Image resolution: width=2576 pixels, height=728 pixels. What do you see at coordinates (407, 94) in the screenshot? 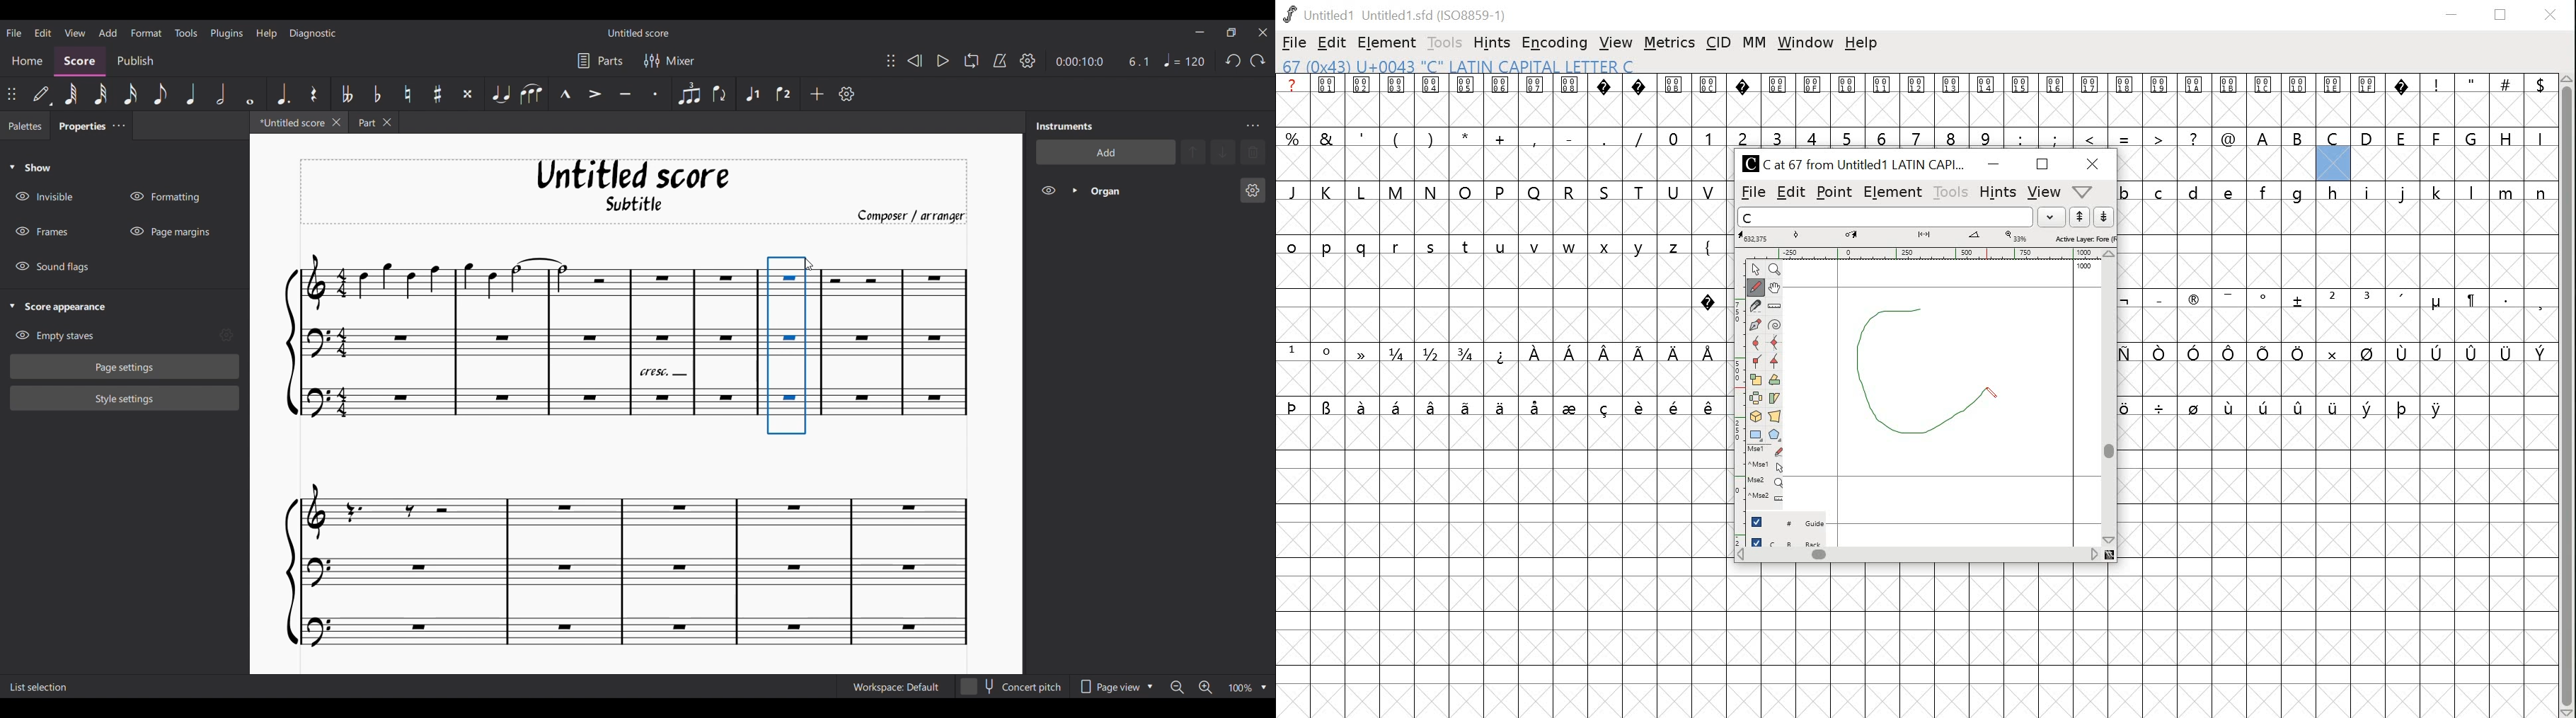
I see `Toggle nature` at bounding box center [407, 94].